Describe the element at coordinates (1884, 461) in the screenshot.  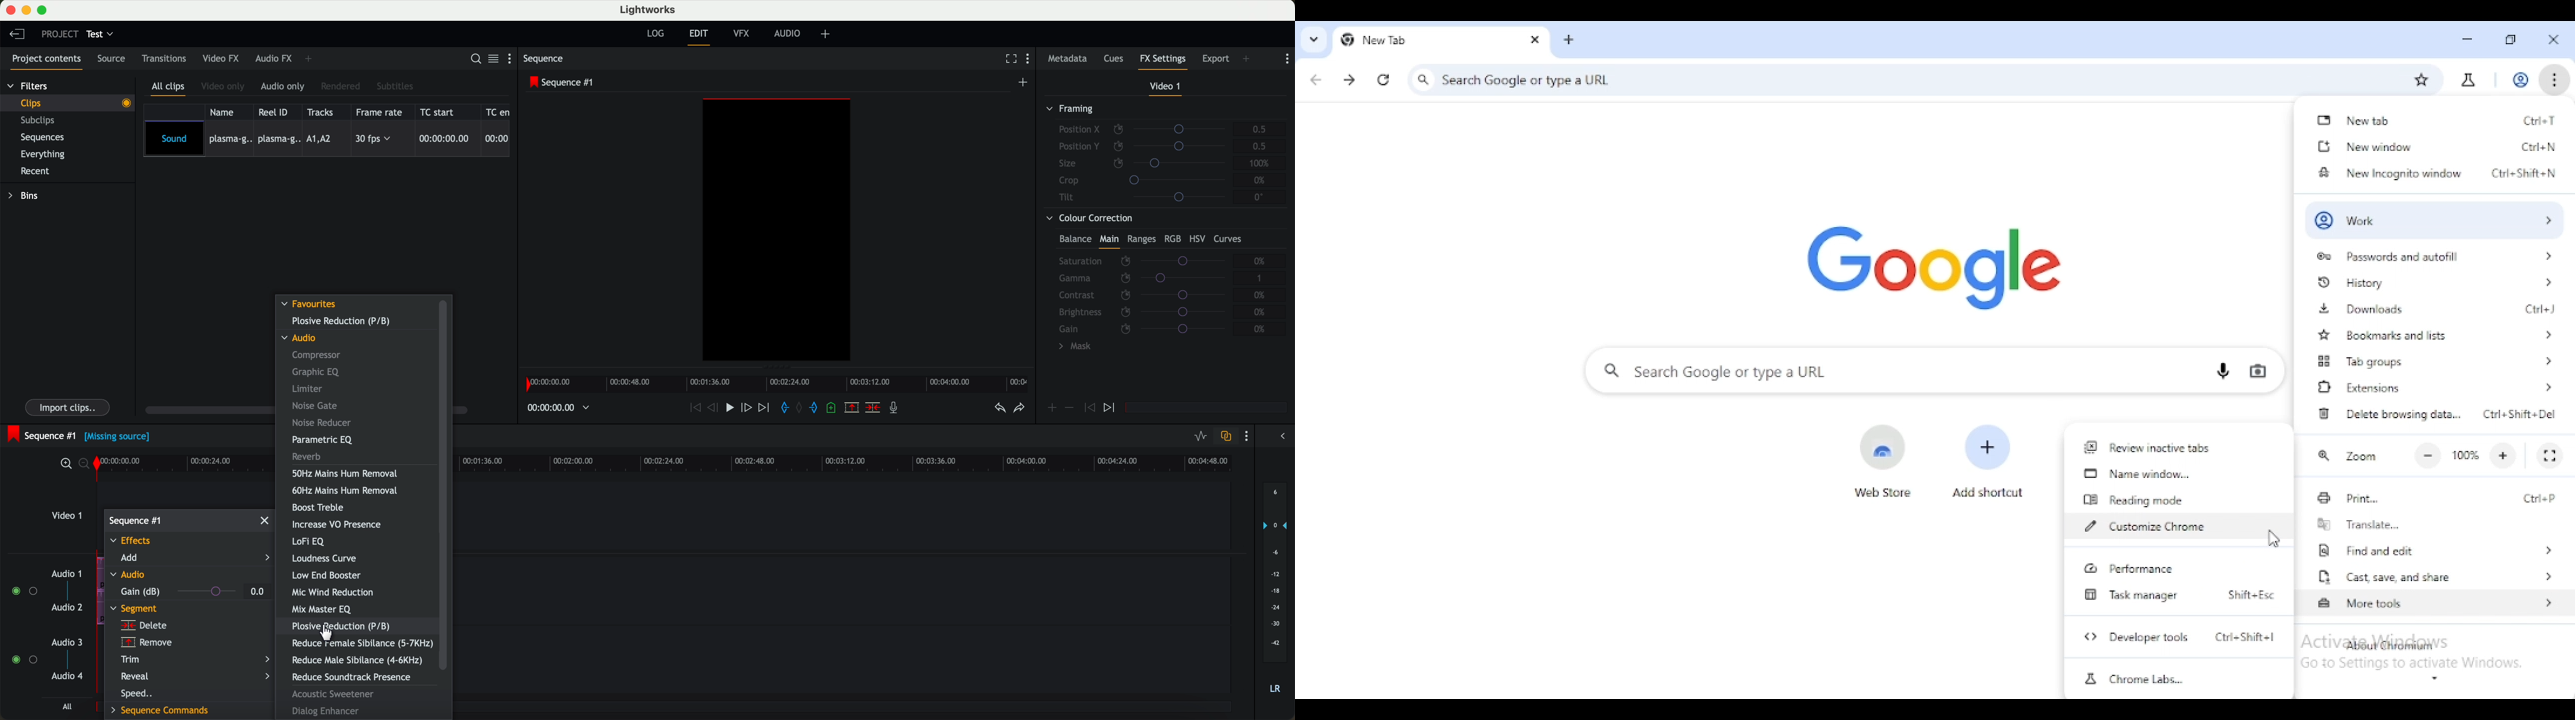
I see `web store` at that location.